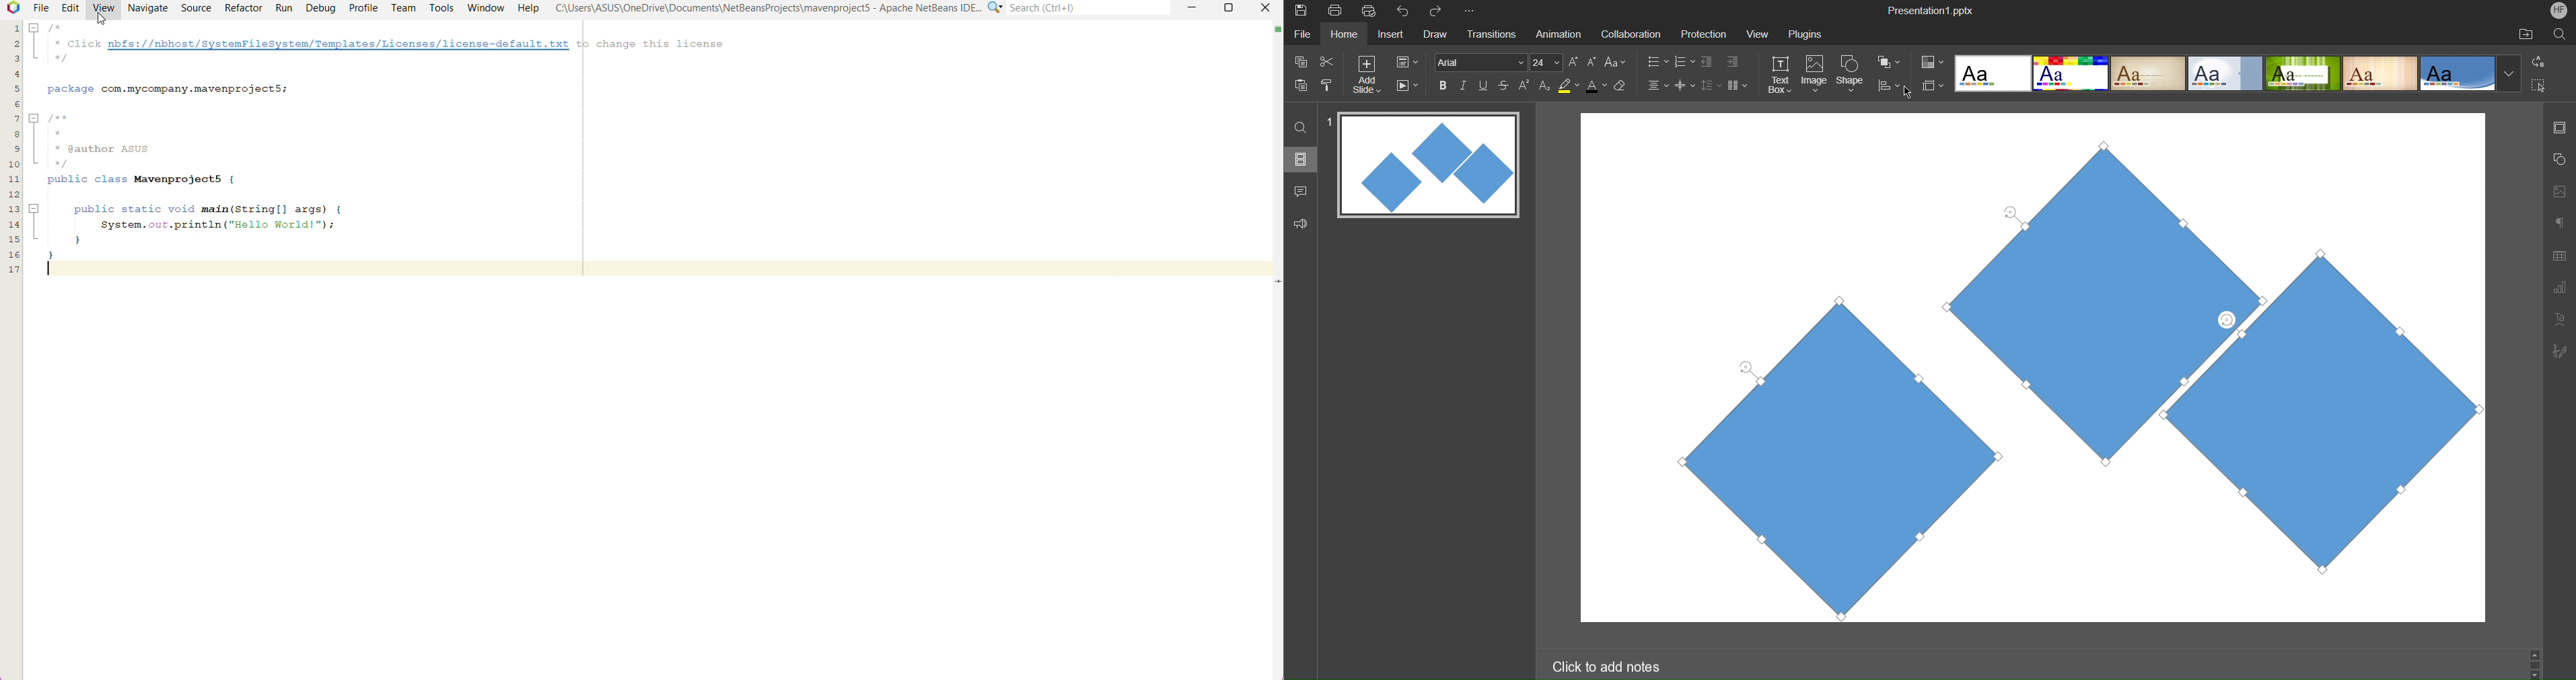 Image resolution: width=2576 pixels, height=700 pixels. What do you see at coordinates (1301, 83) in the screenshot?
I see `Paste` at bounding box center [1301, 83].